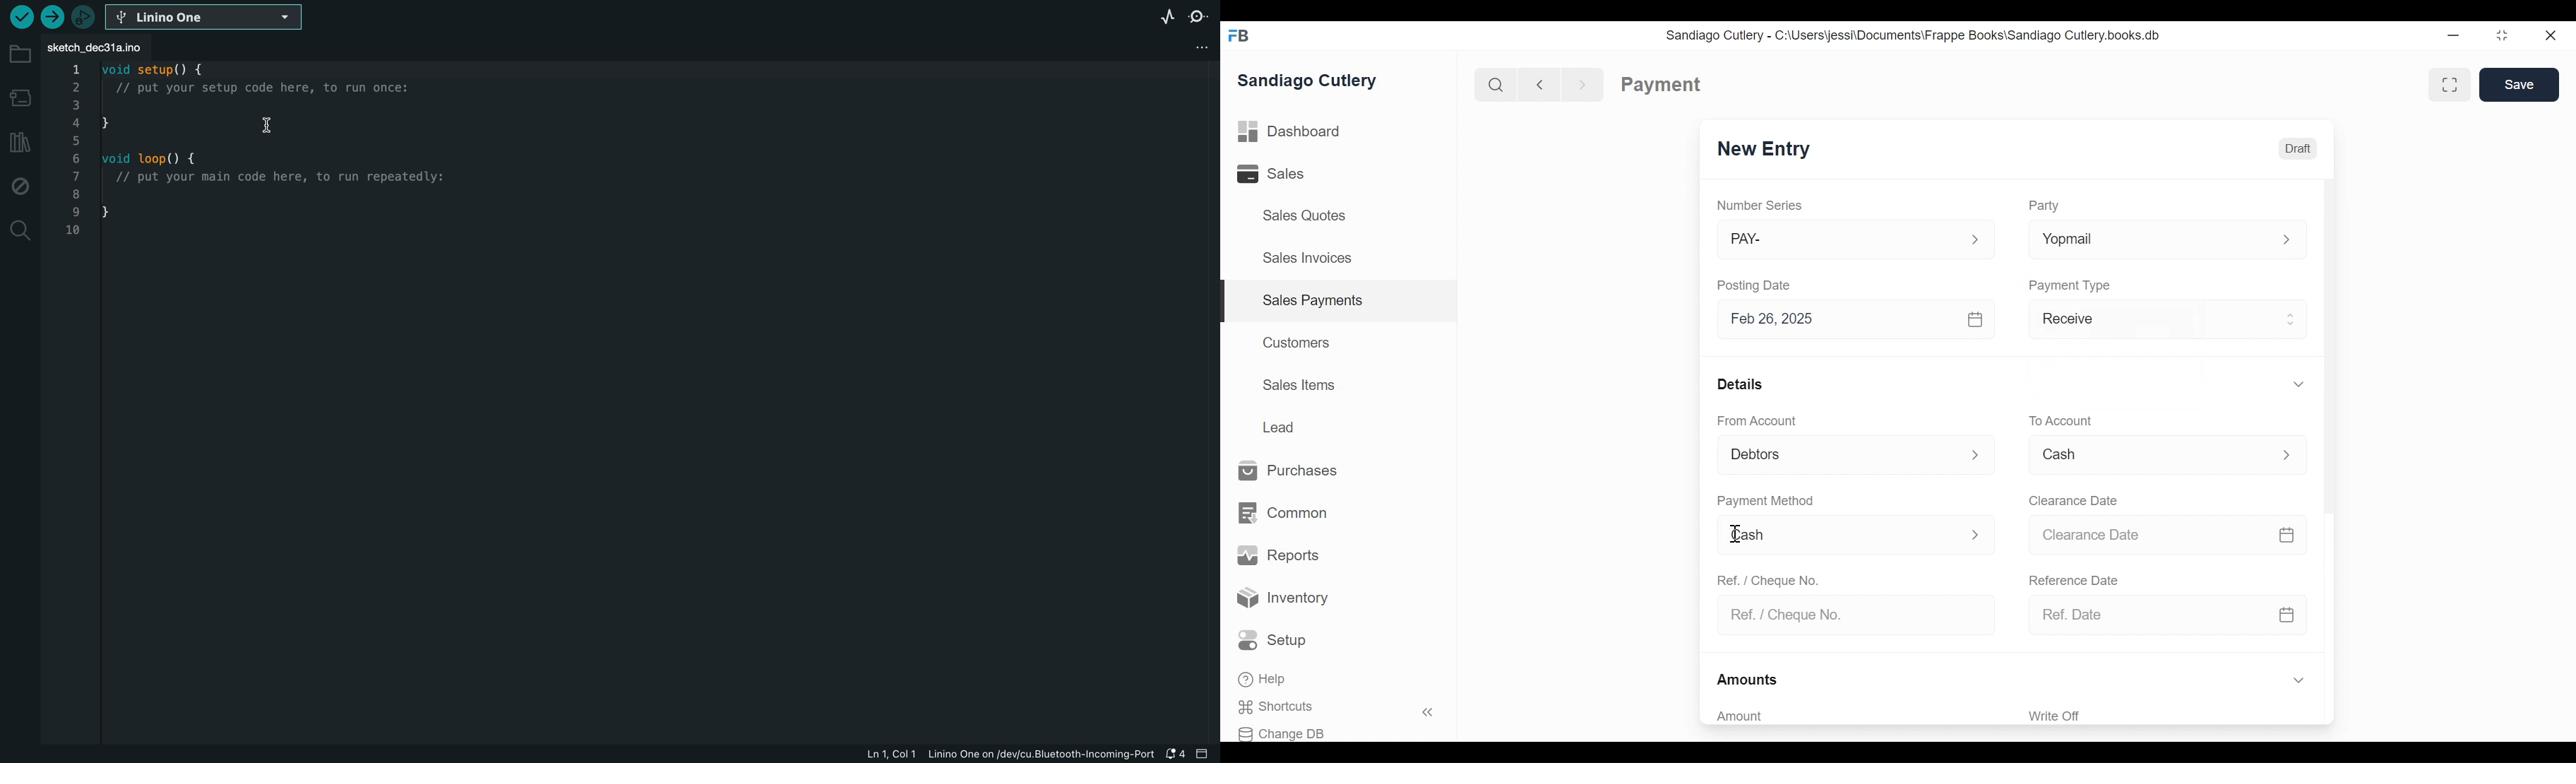 This screenshot has height=784, width=2576. What do you see at coordinates (2287, 614) in the screenshot?
I see `Calendar` at bounding box center [2287, 614].